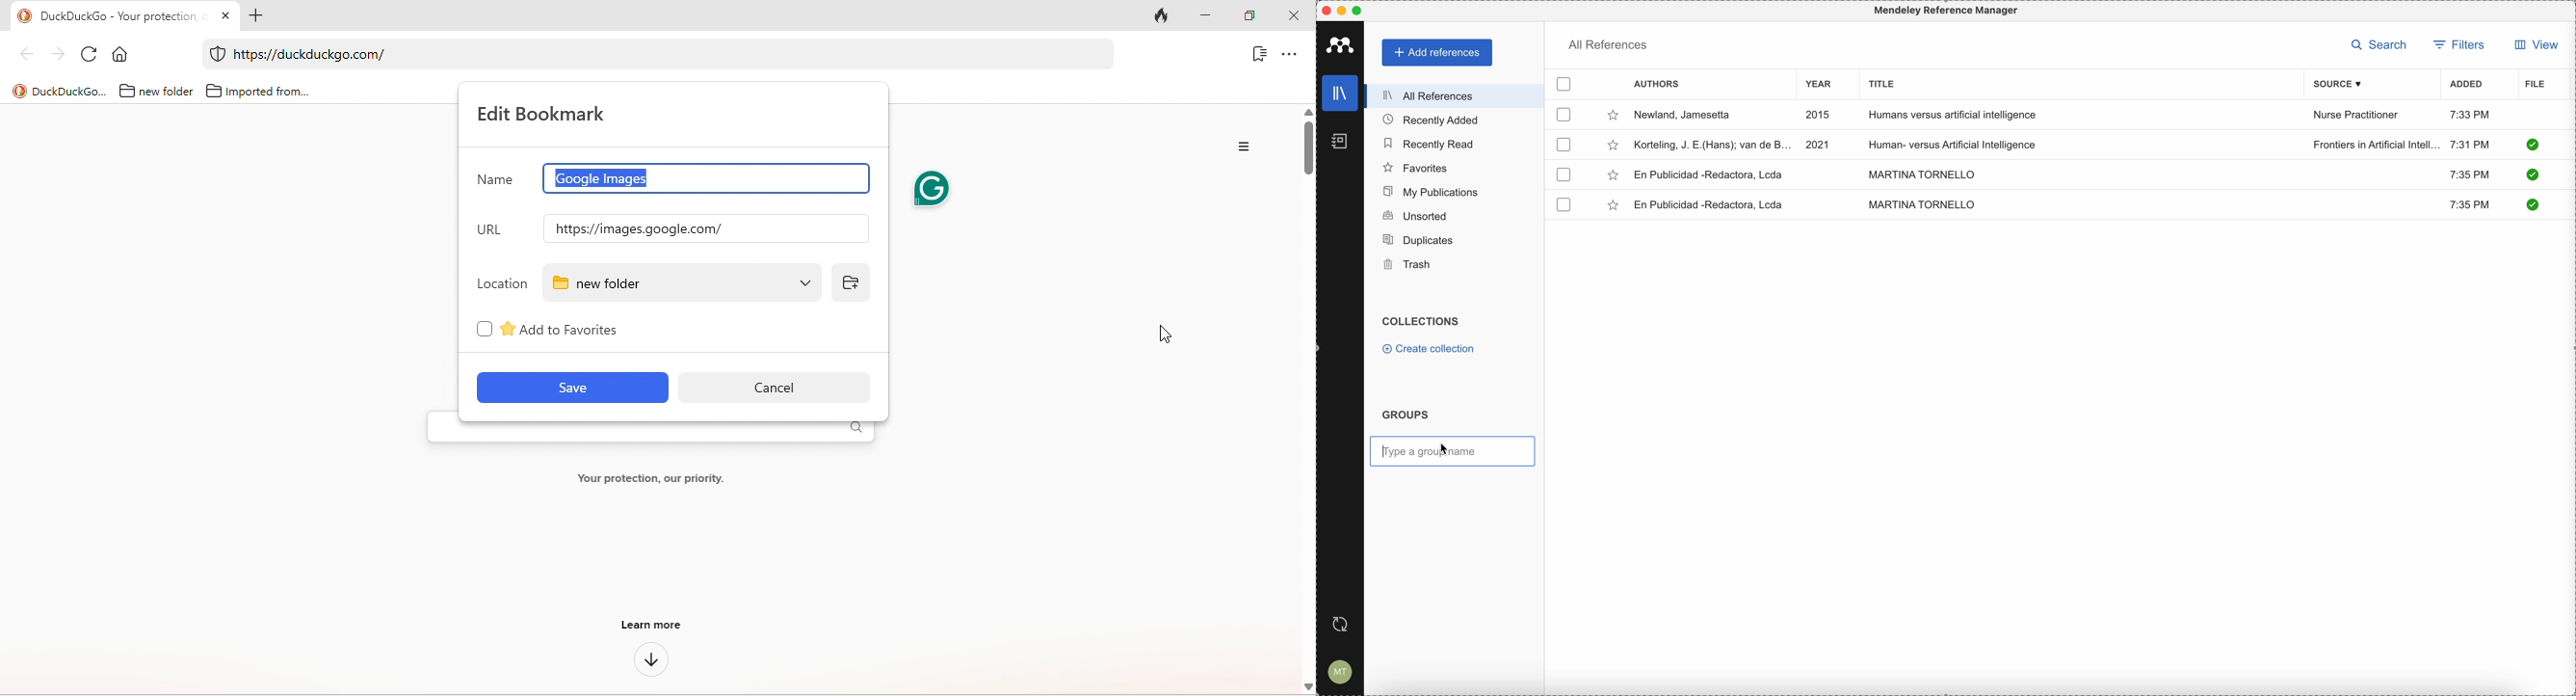  Describe the element at coordinates (2470, 144) in the screenshot. I see `7:31 PM` at that location.